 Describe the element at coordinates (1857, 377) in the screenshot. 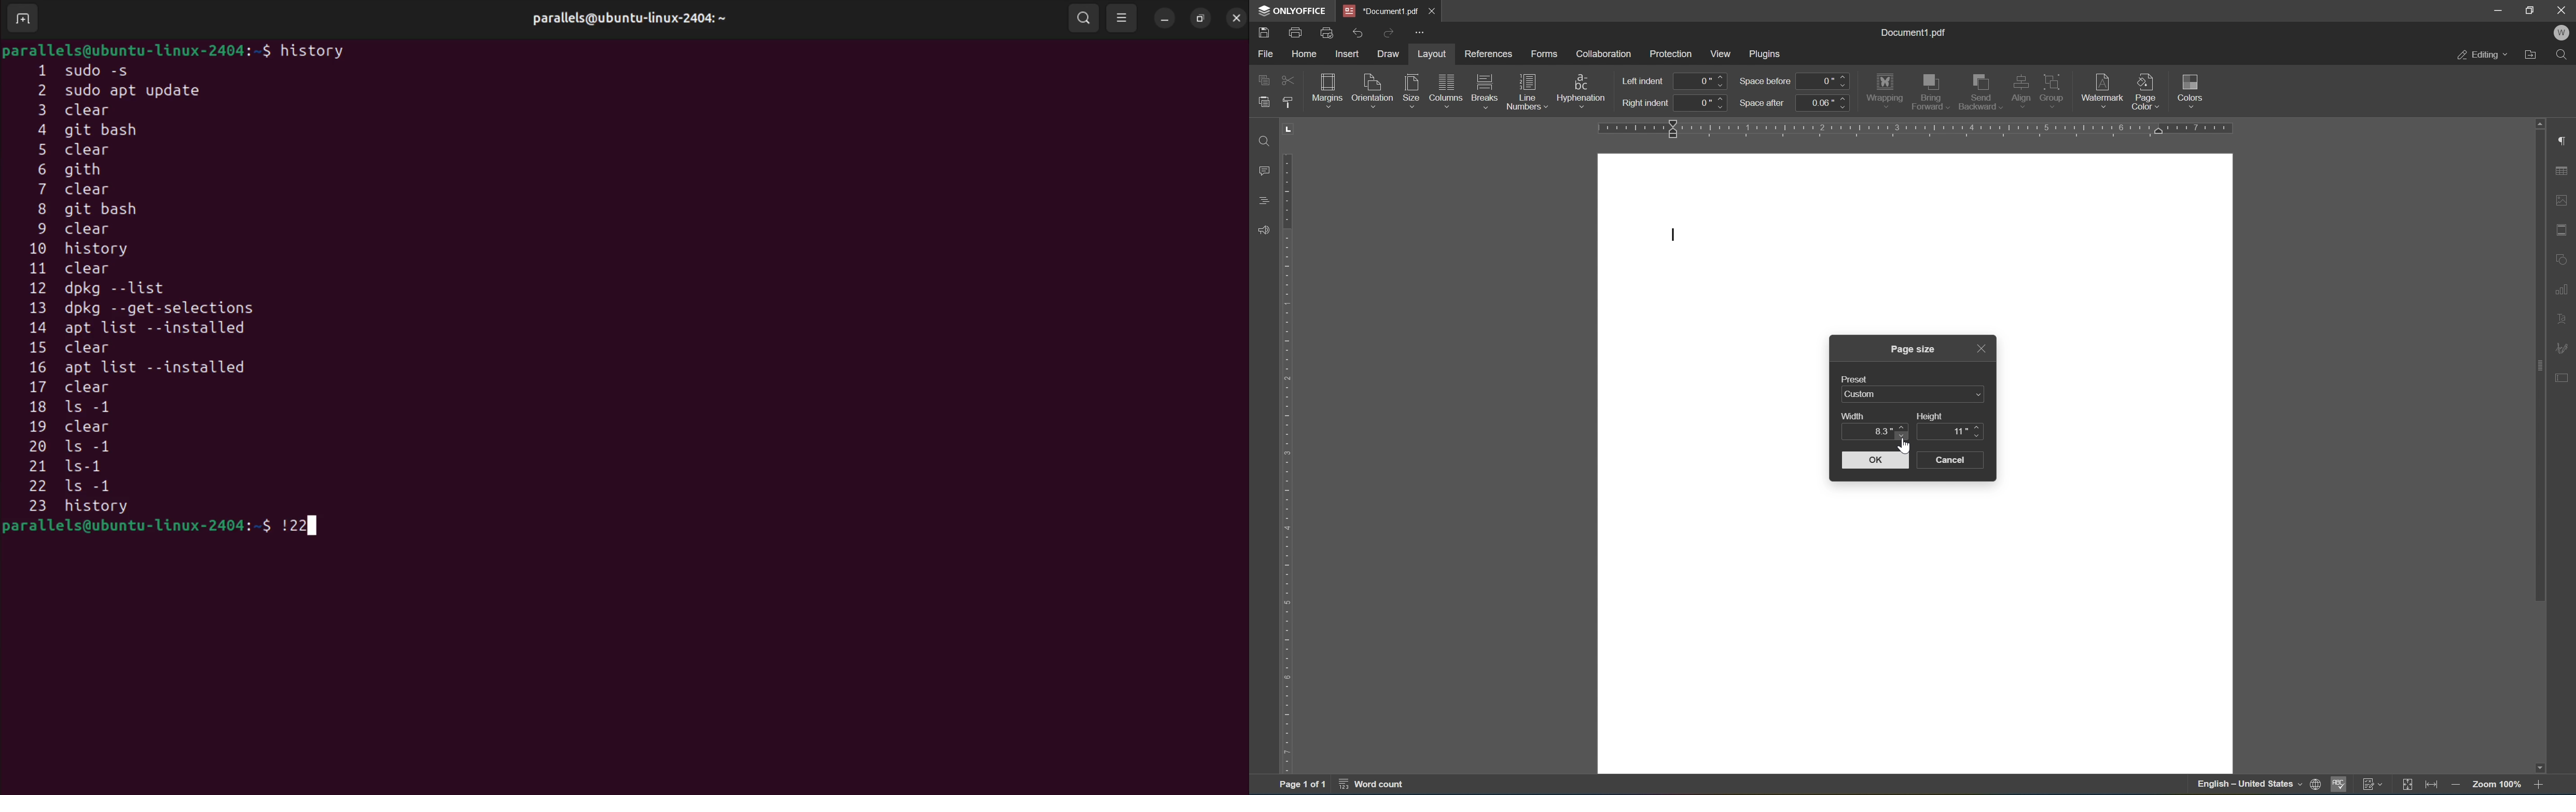

I see `preset` at that location.